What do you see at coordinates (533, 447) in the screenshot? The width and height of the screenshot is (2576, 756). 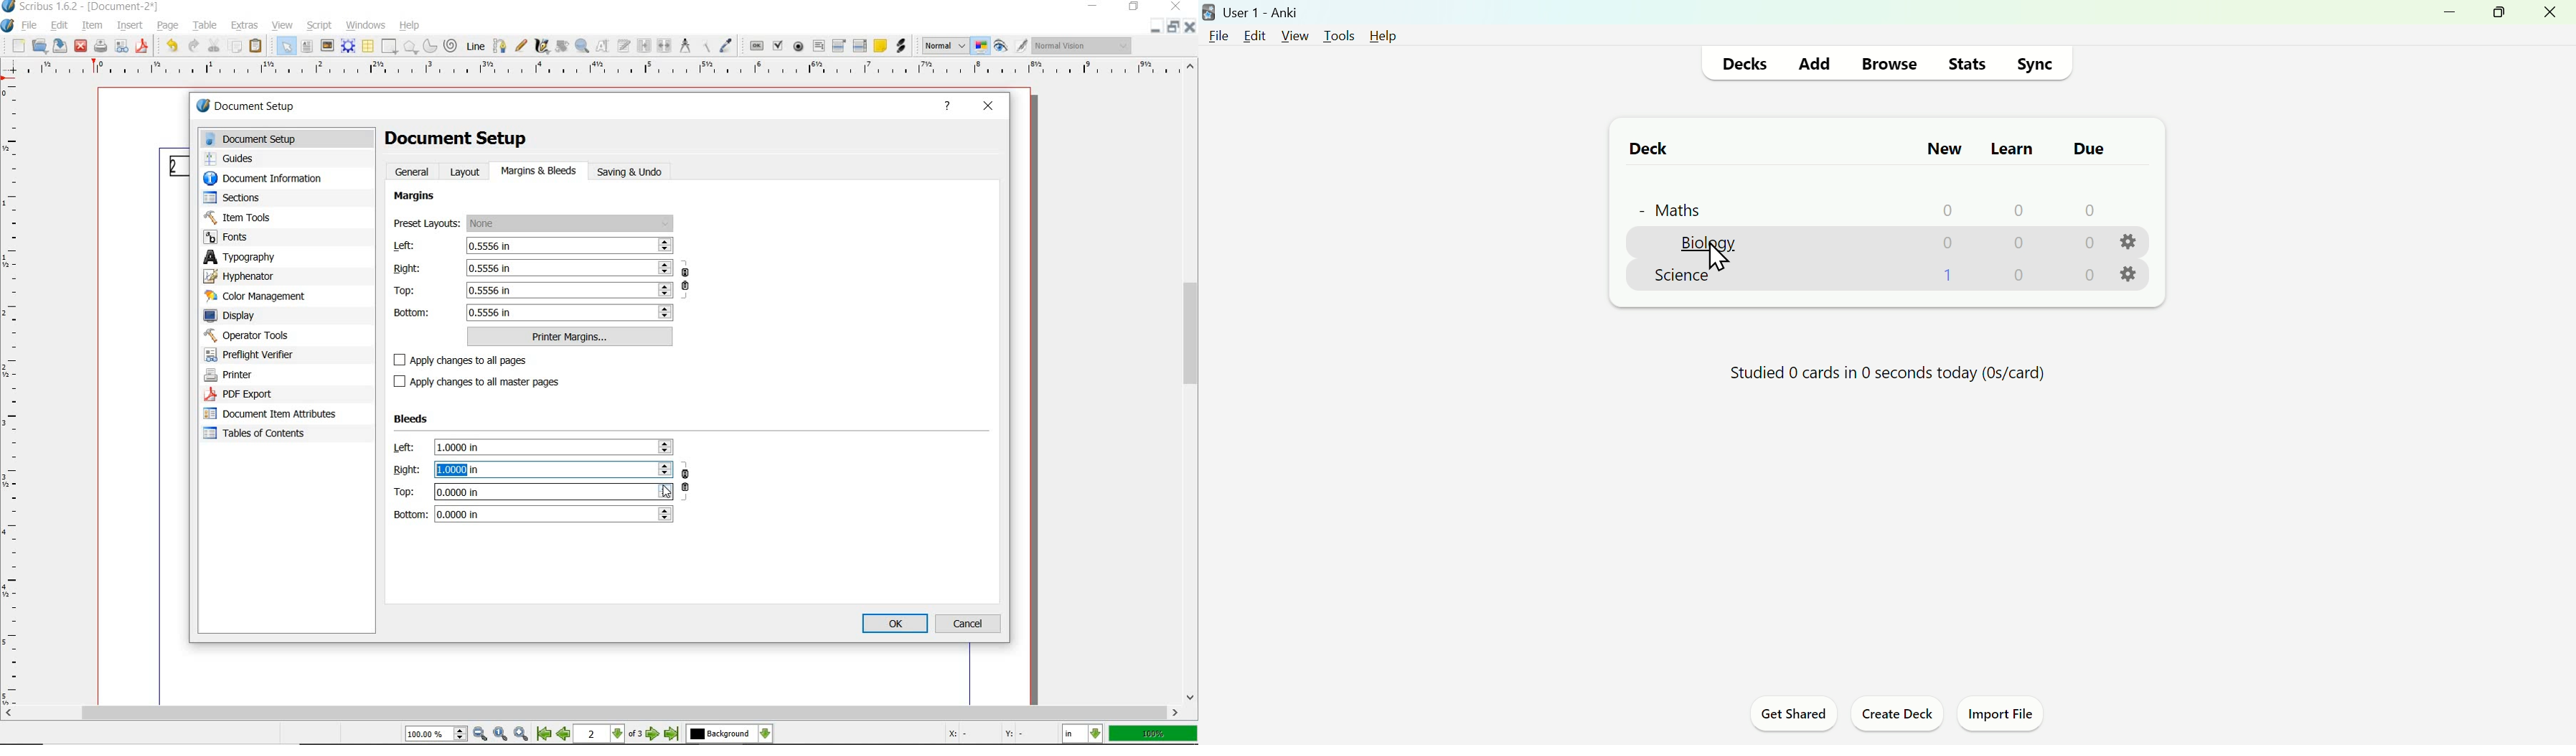 I see `left: 1.0000 in` at bounding box center [533, 447].